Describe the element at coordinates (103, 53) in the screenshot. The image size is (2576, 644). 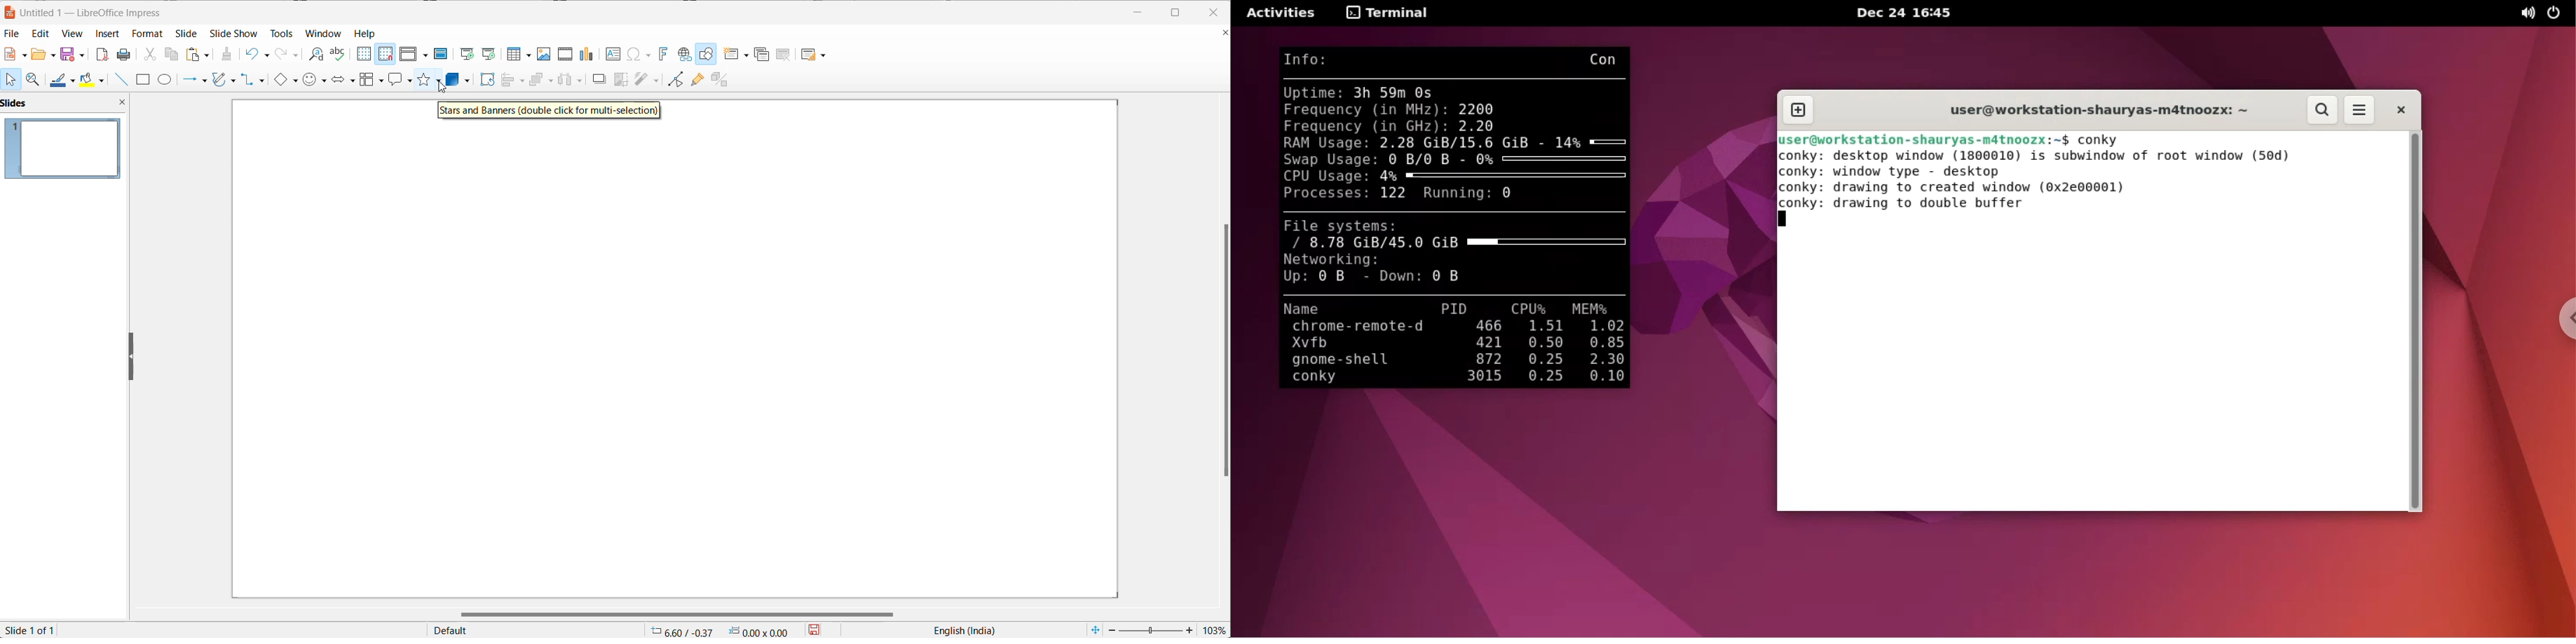
I see `export as pdf ` at that location.